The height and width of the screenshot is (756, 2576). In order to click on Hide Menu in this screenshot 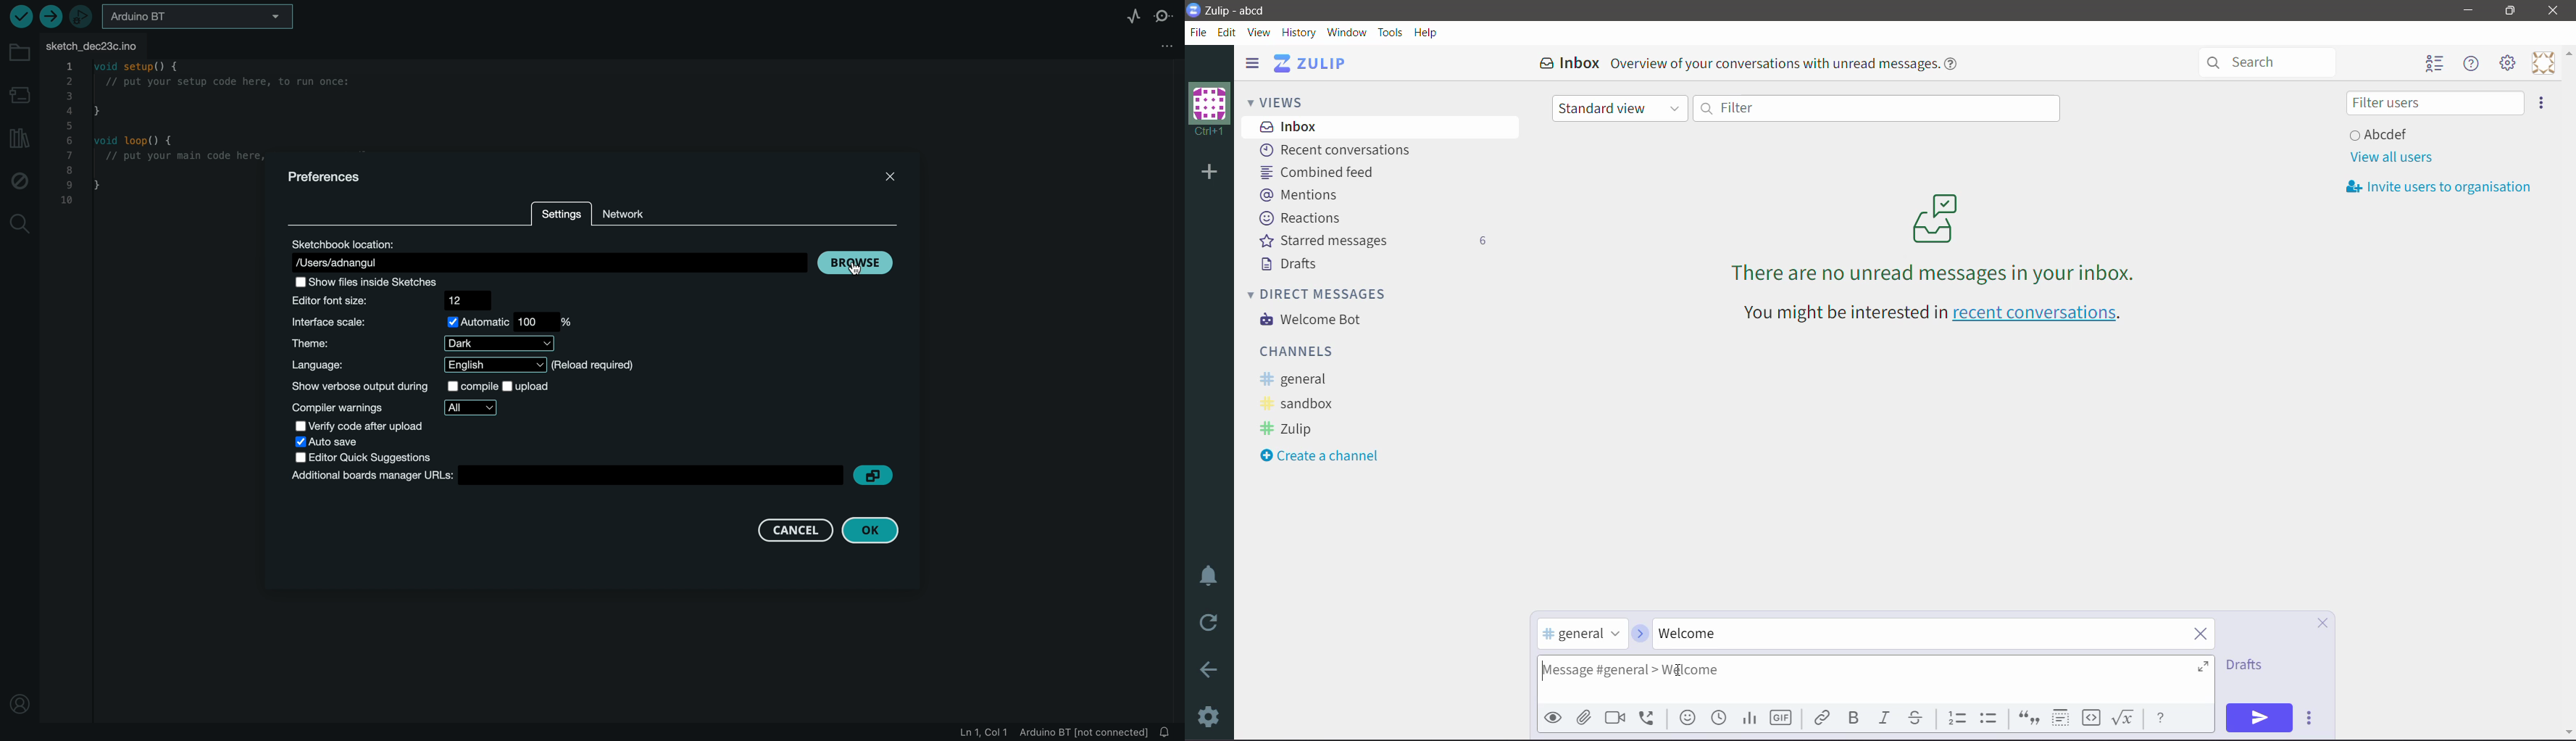, I will do `click(2472, 64)`.